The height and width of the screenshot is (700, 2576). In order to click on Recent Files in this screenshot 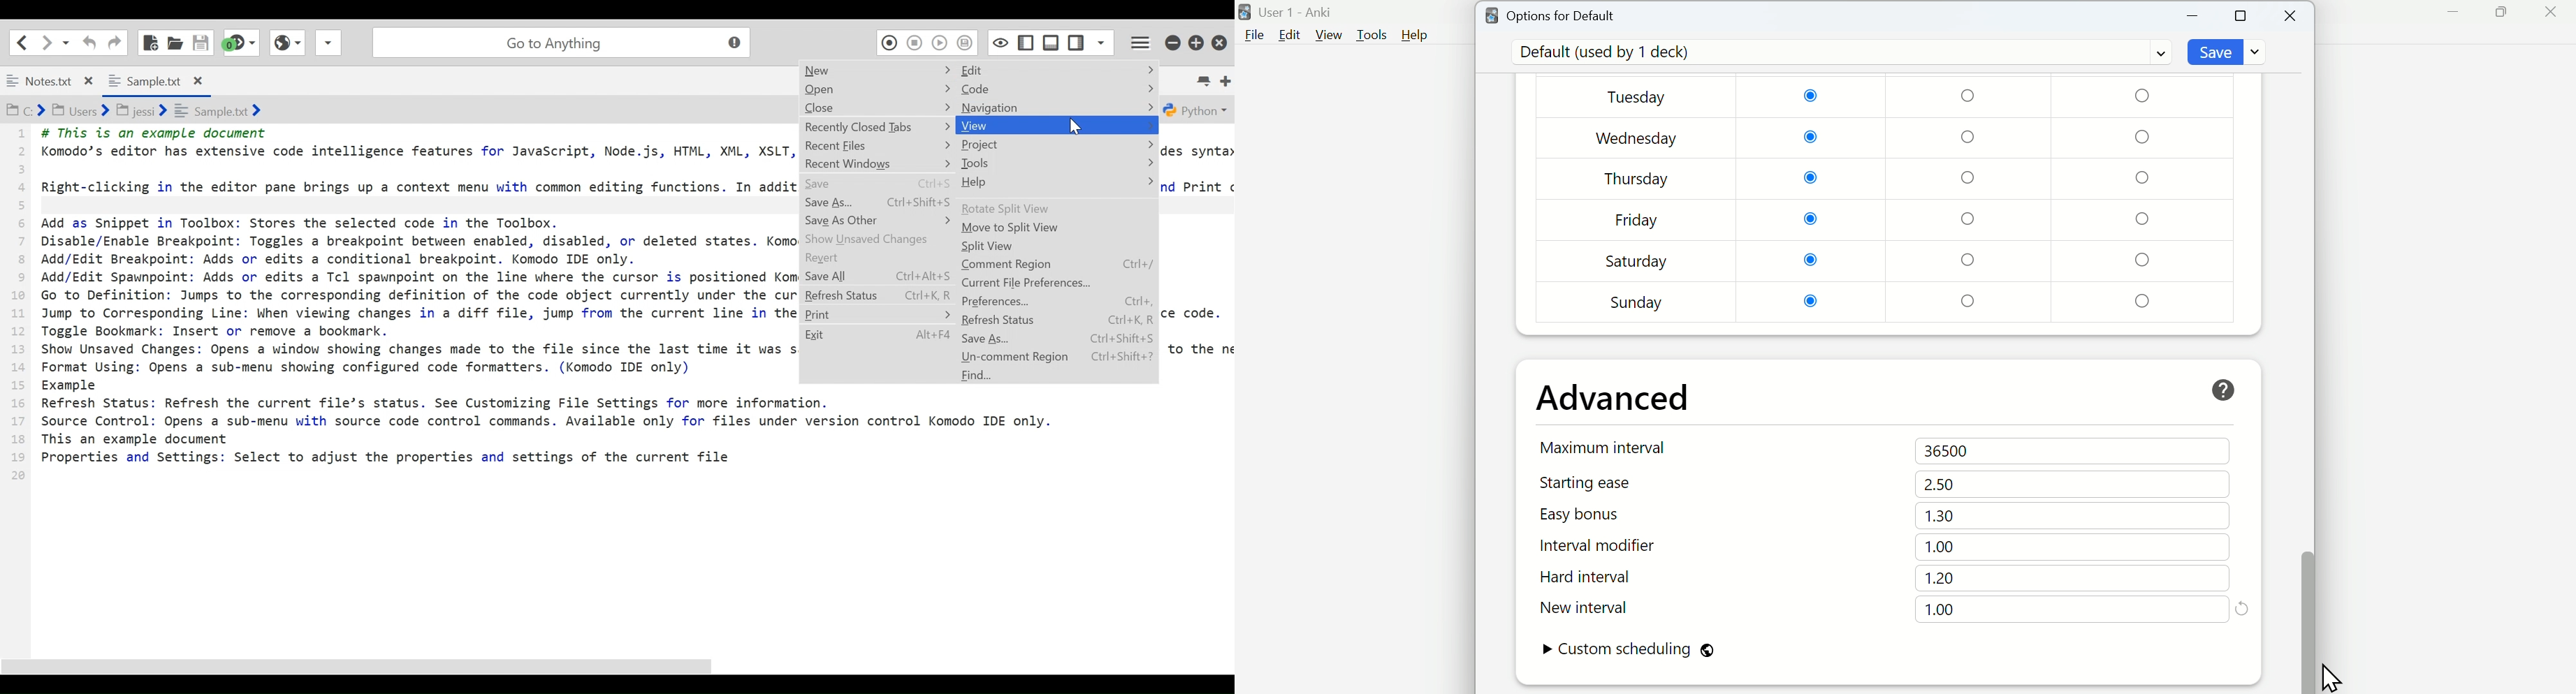, I will do `click(877, 147)`.